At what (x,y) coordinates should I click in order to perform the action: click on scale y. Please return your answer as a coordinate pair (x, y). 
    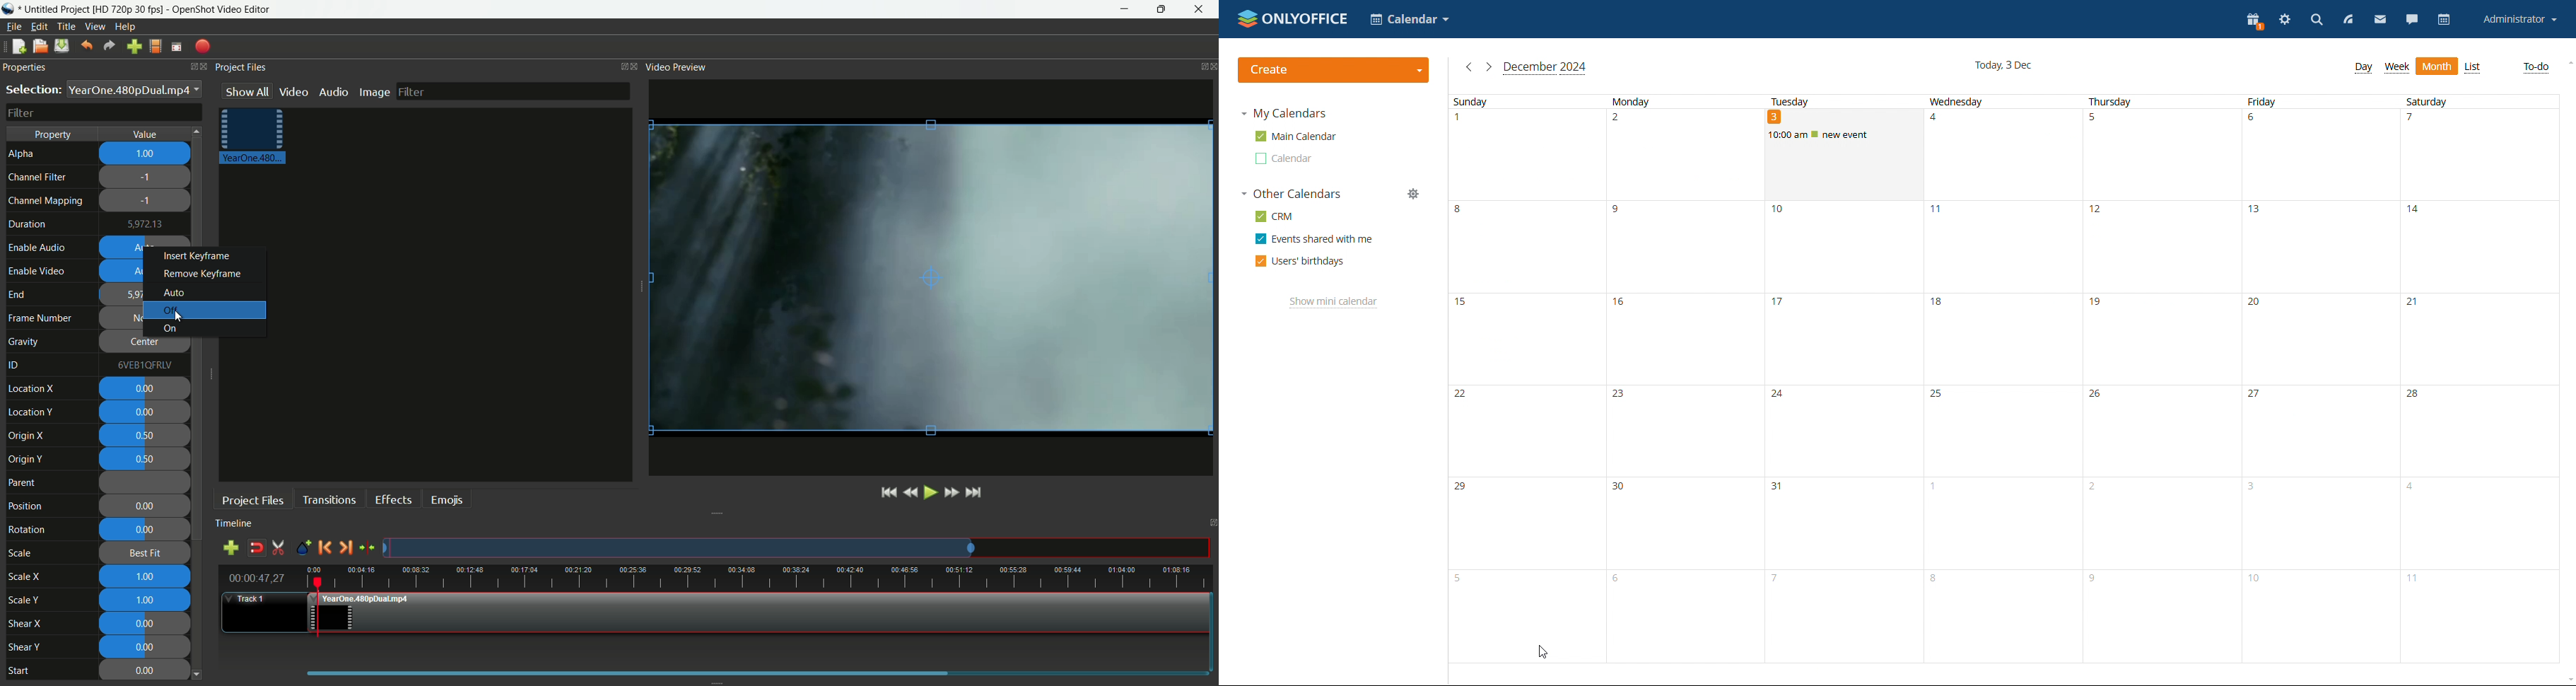
    Looking at the image, I should click on (26, 600).